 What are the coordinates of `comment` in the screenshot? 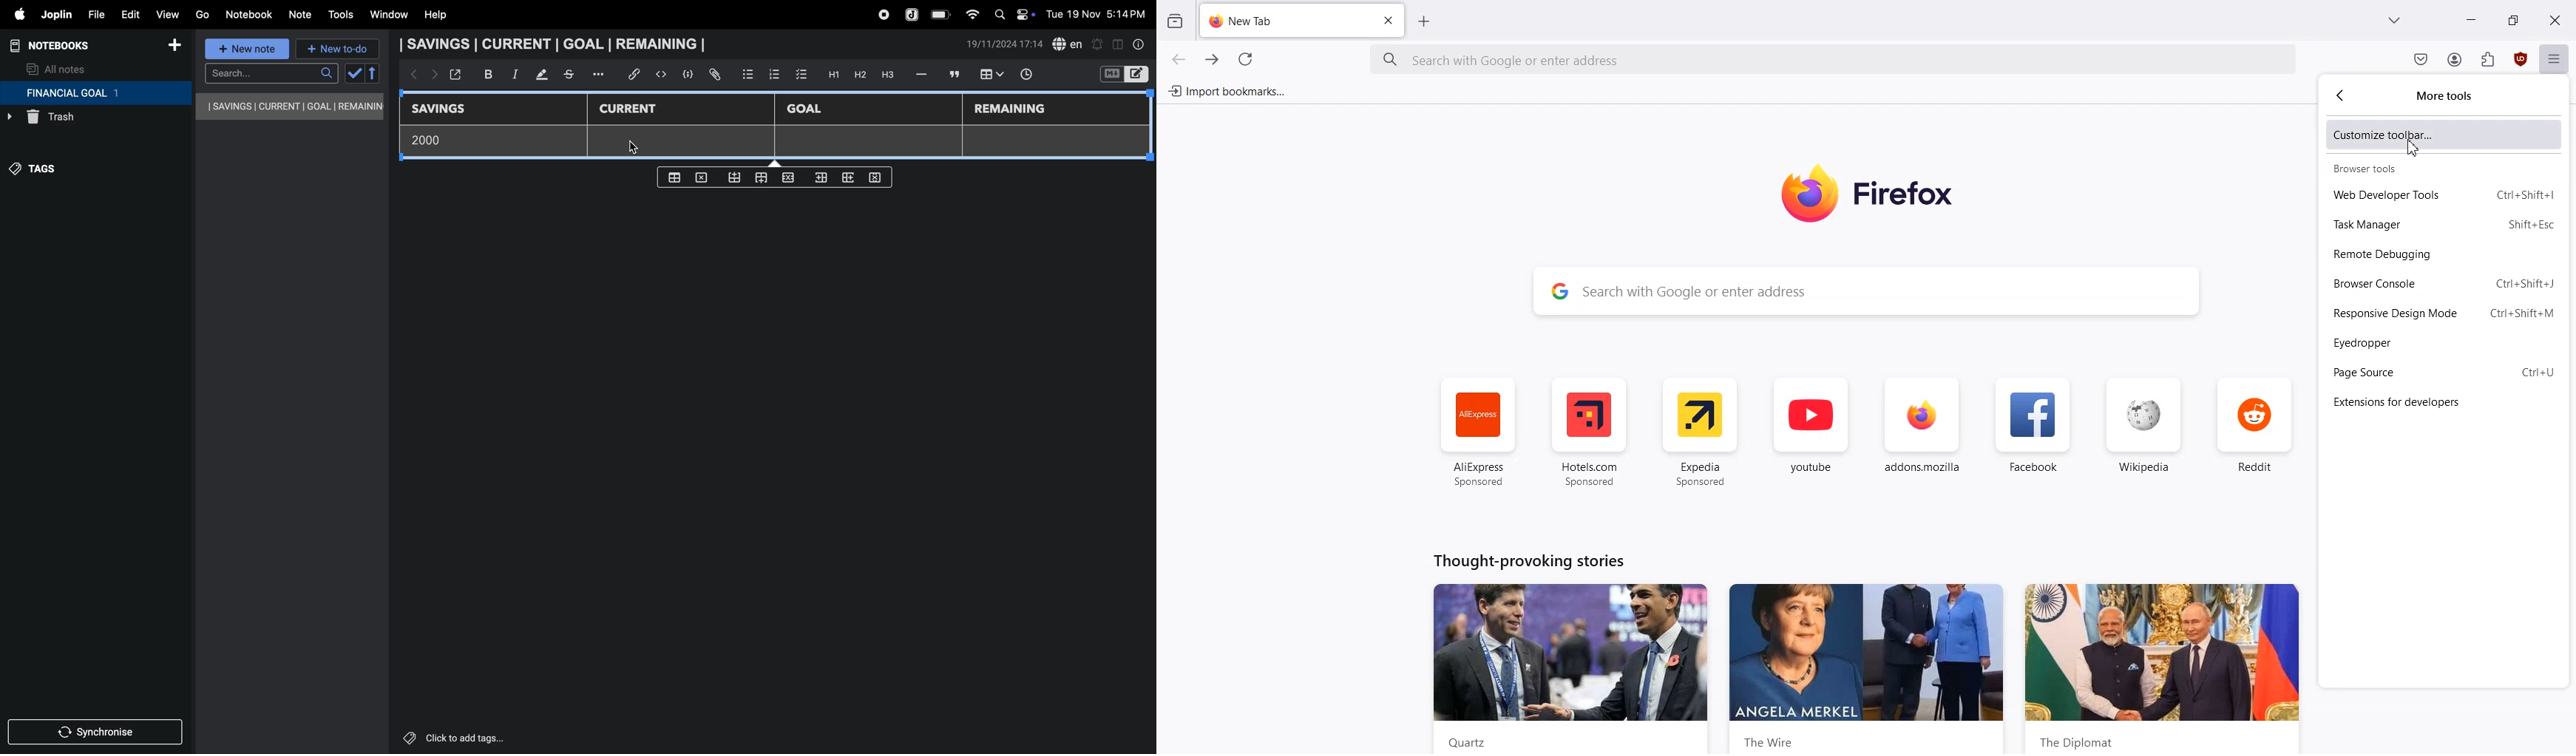 It's located at (953, 74).